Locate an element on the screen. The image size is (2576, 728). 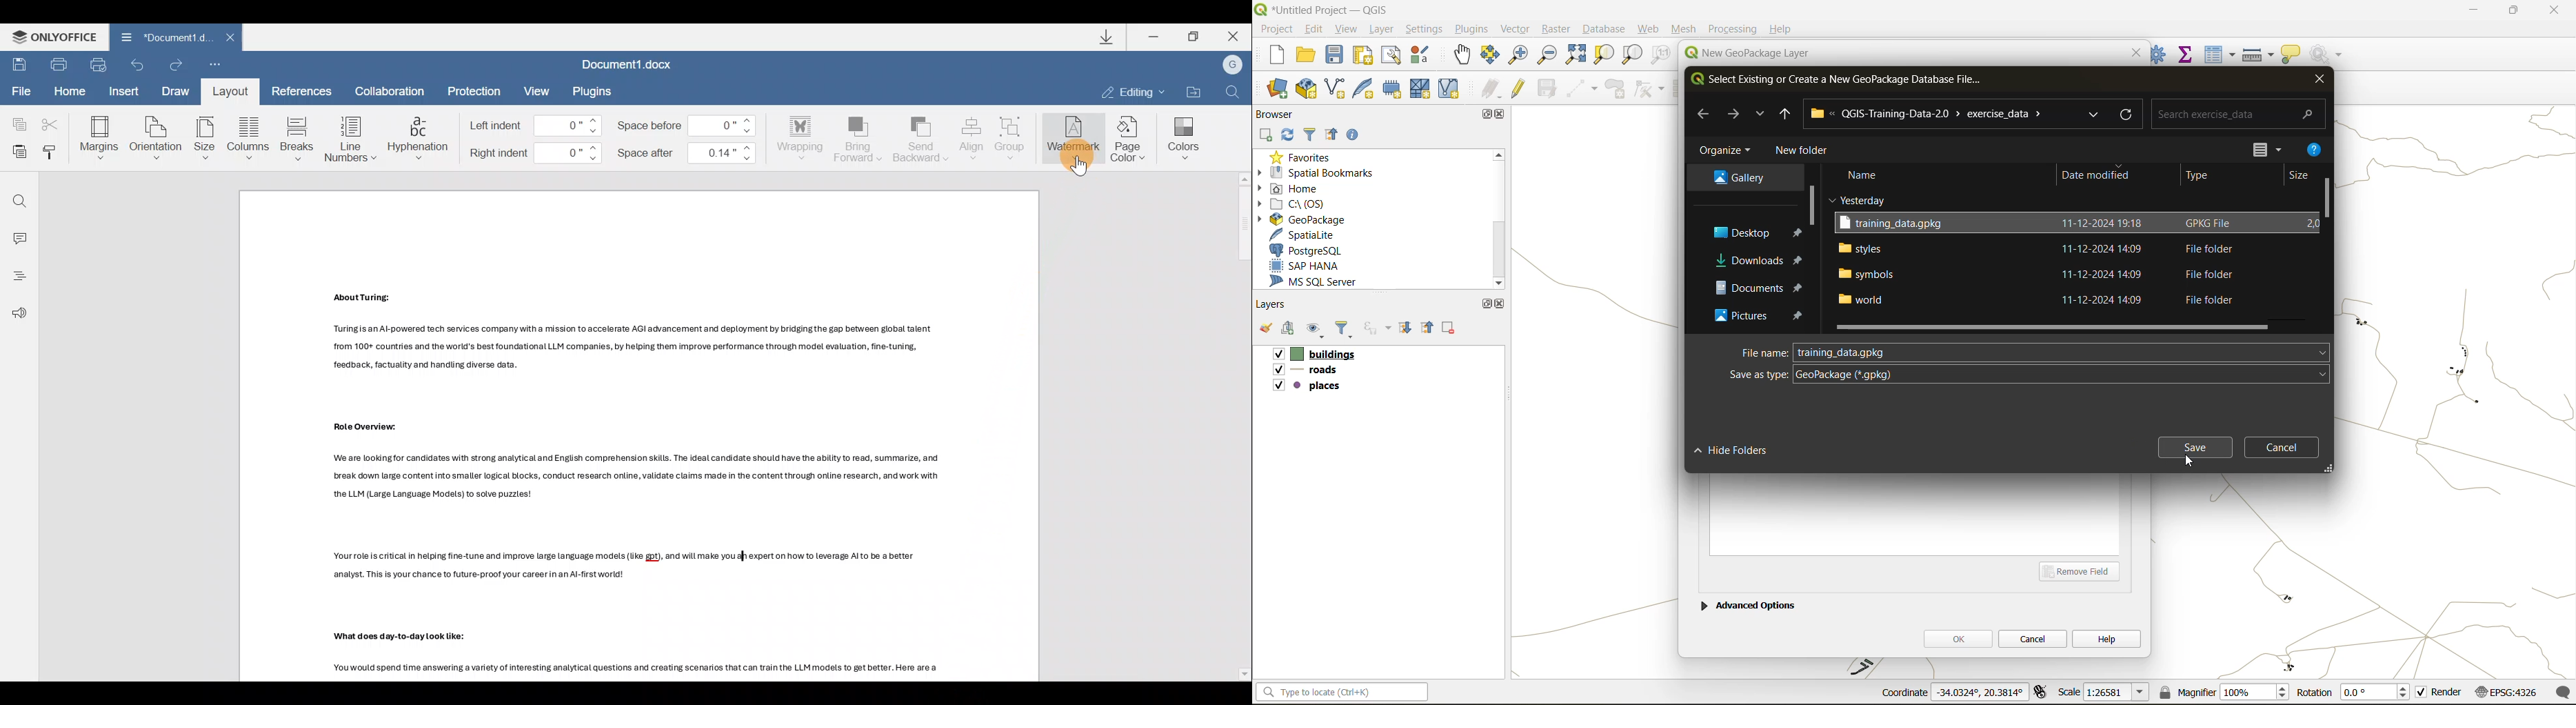
close is located at coordinates (2318, 81).